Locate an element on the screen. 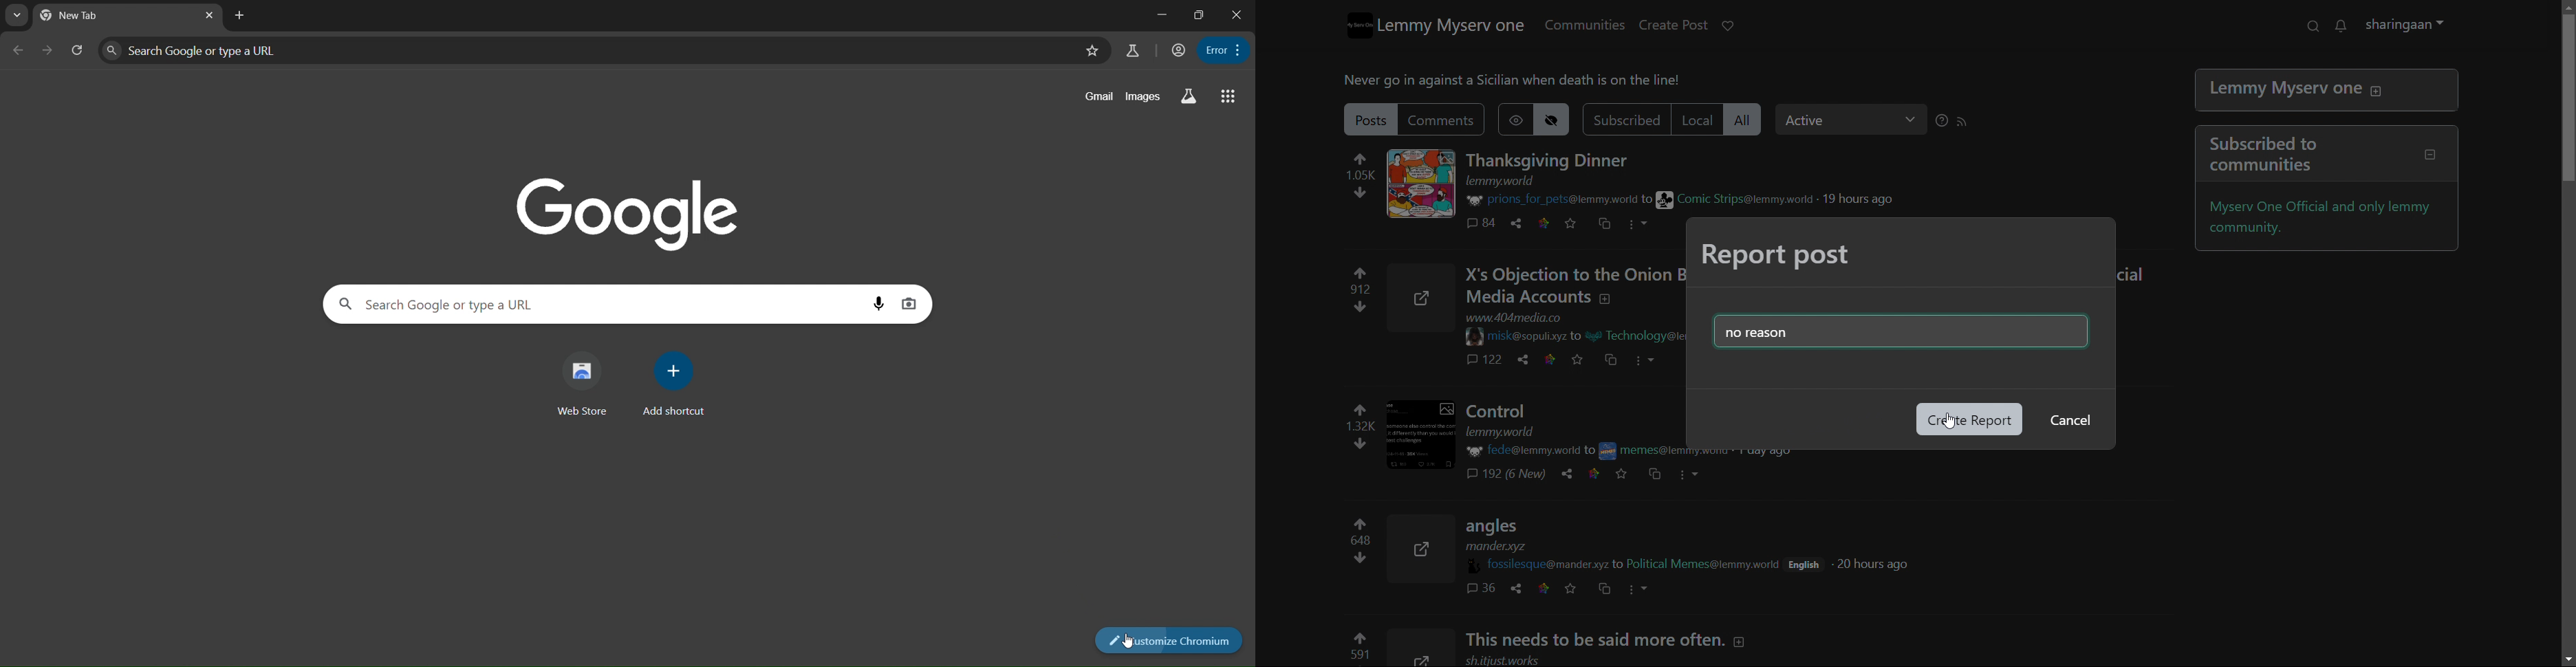  url is located at coordinates (1510, 660).